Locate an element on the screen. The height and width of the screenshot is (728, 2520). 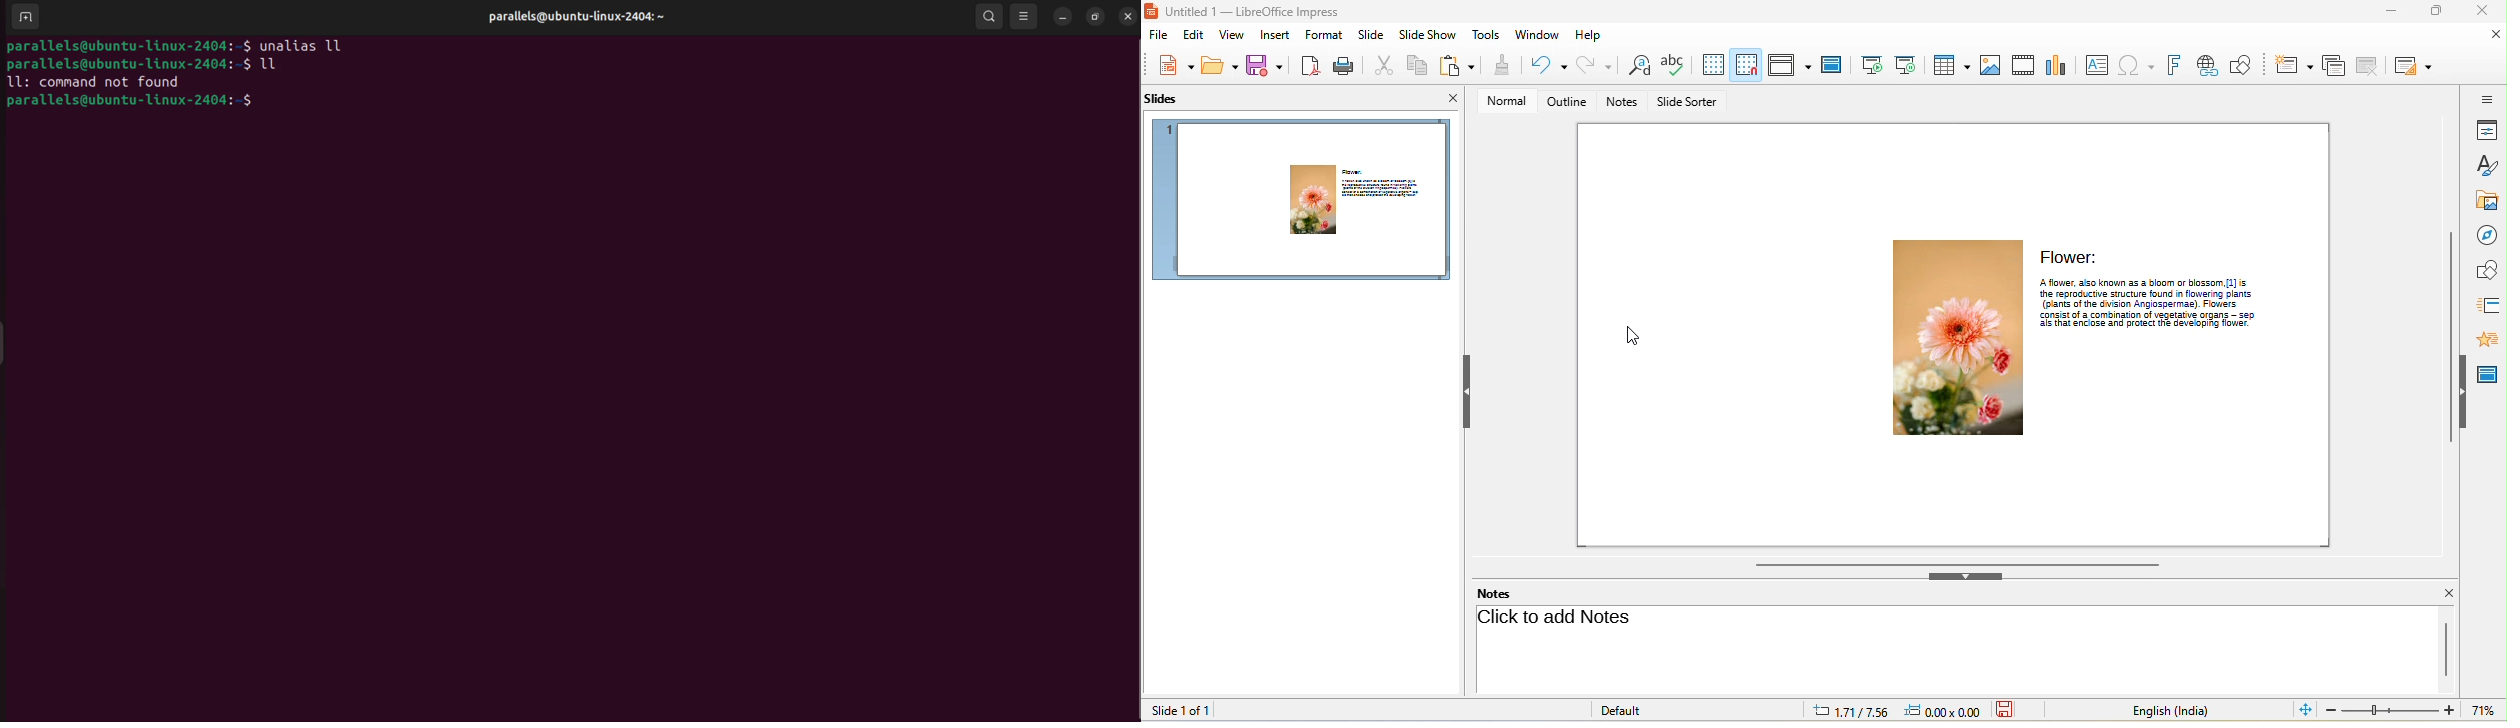
"A flower, also known as a bloom or blossom, [1] is is located at coordinates (2144, 282).